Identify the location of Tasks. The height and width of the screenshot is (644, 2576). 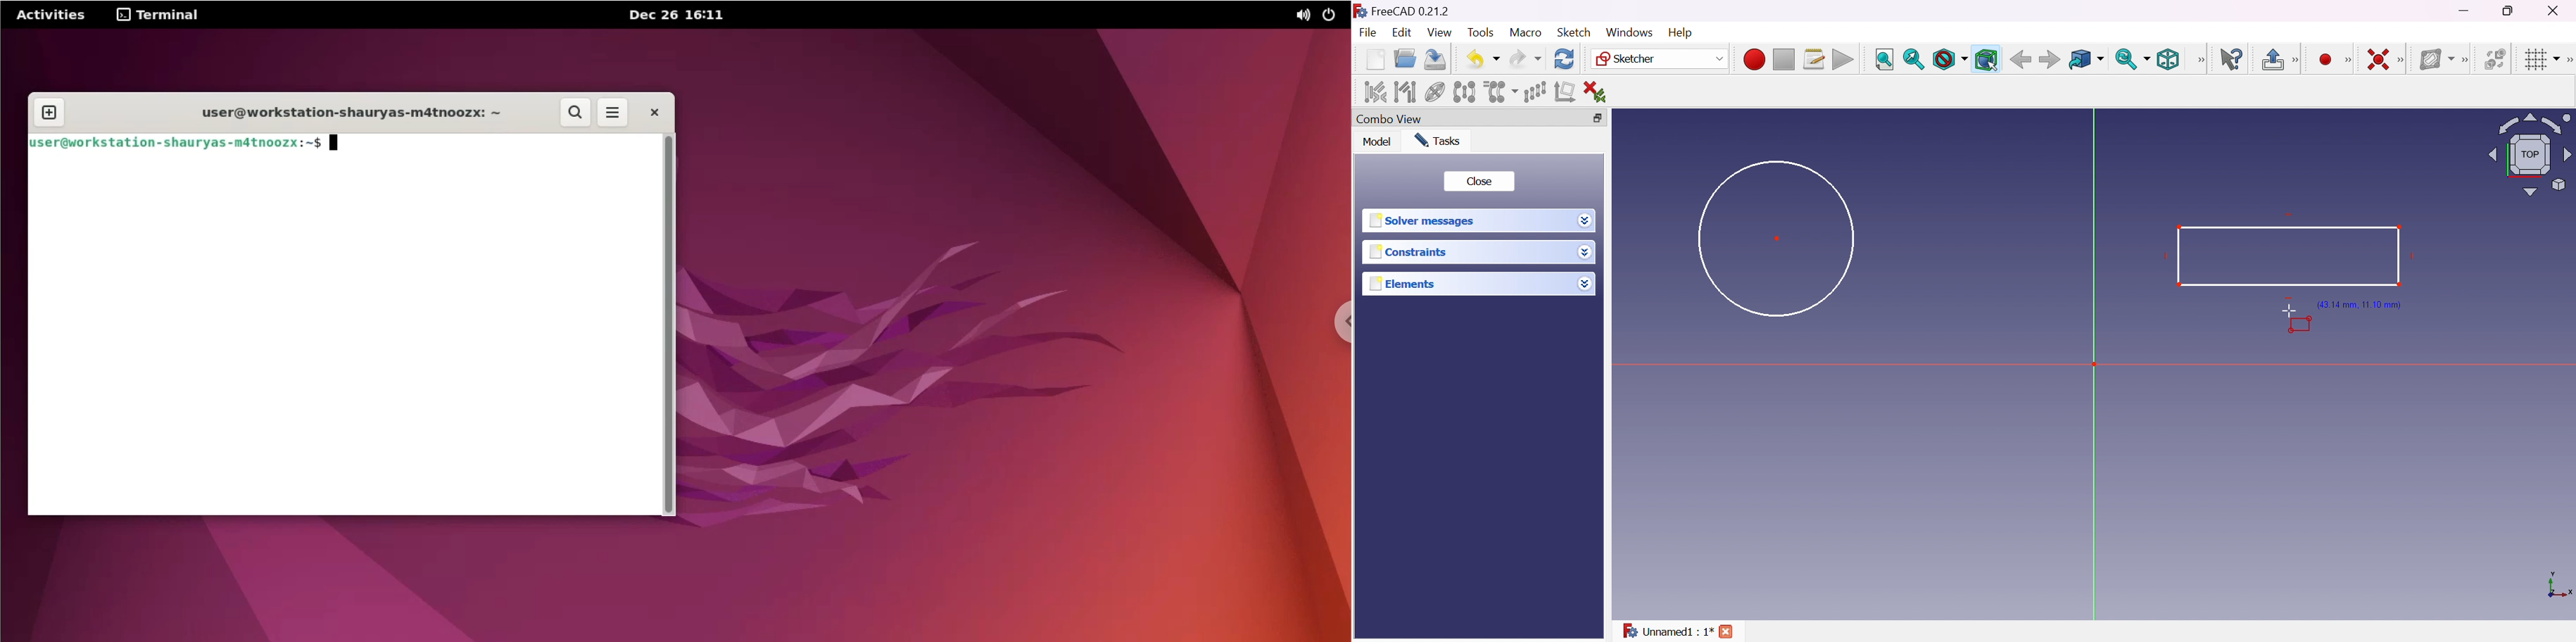
(1437, 140).